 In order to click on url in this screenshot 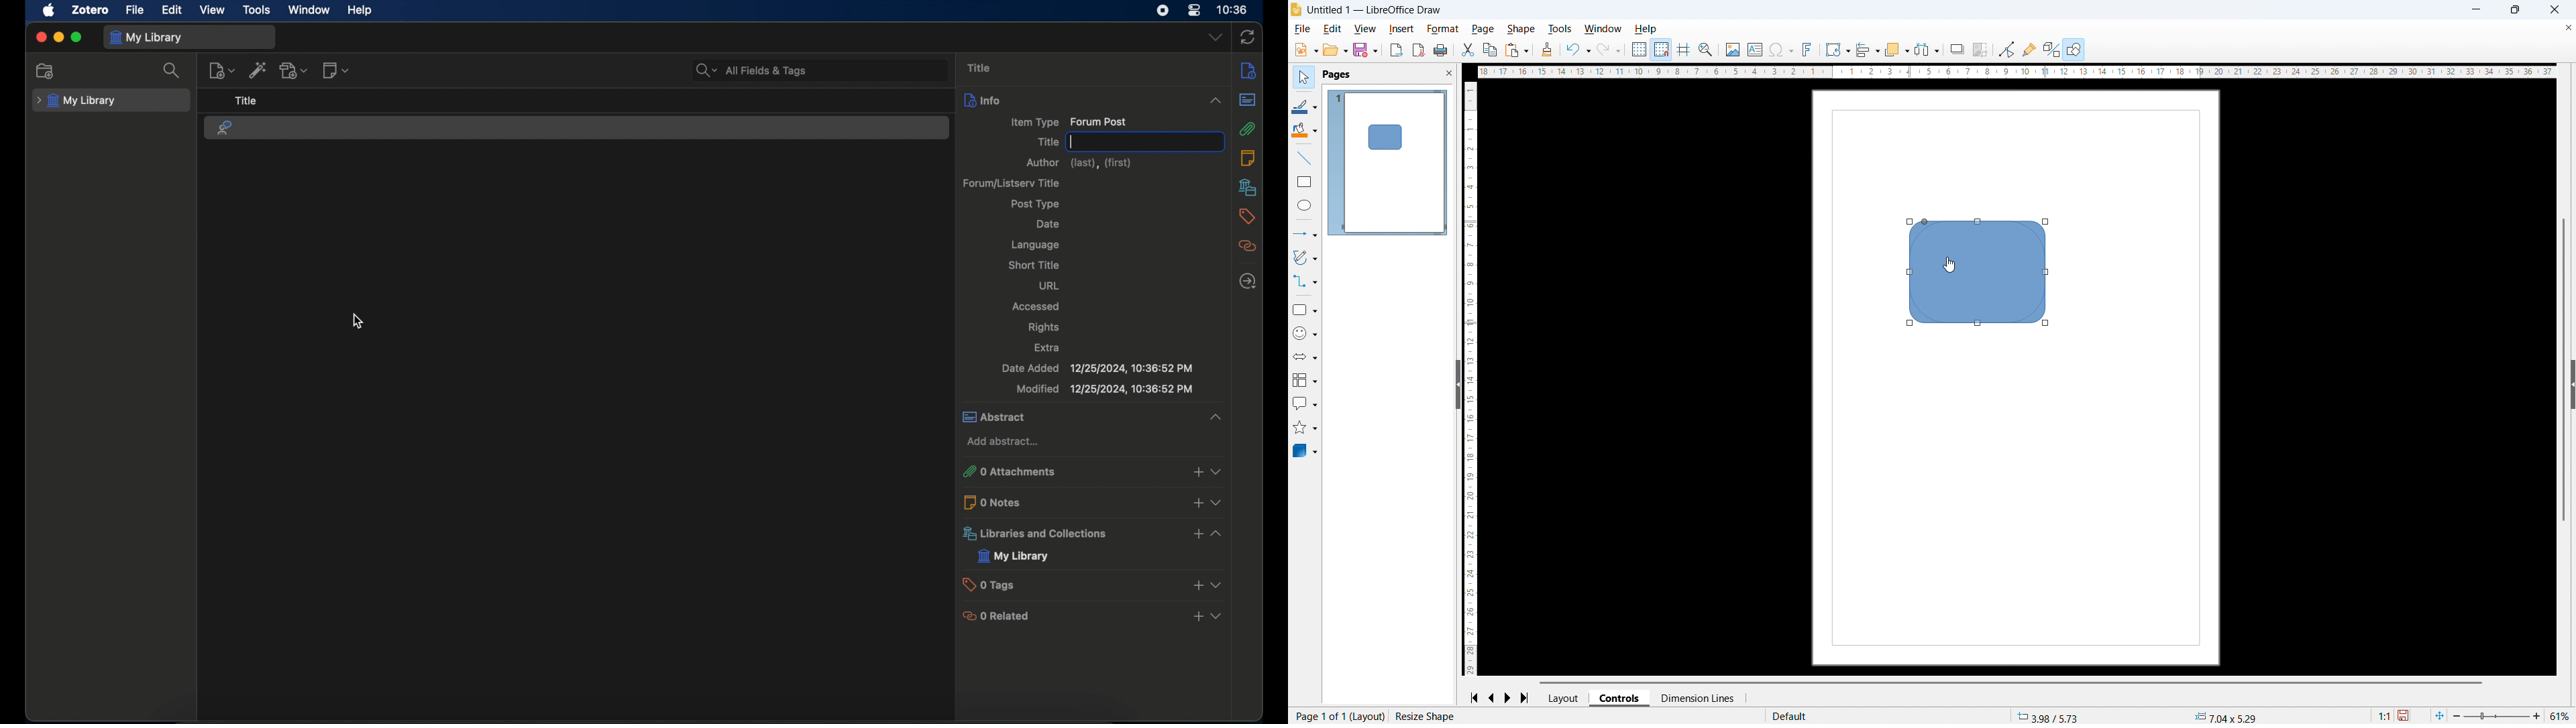, I will do `click(1049, 285)`.